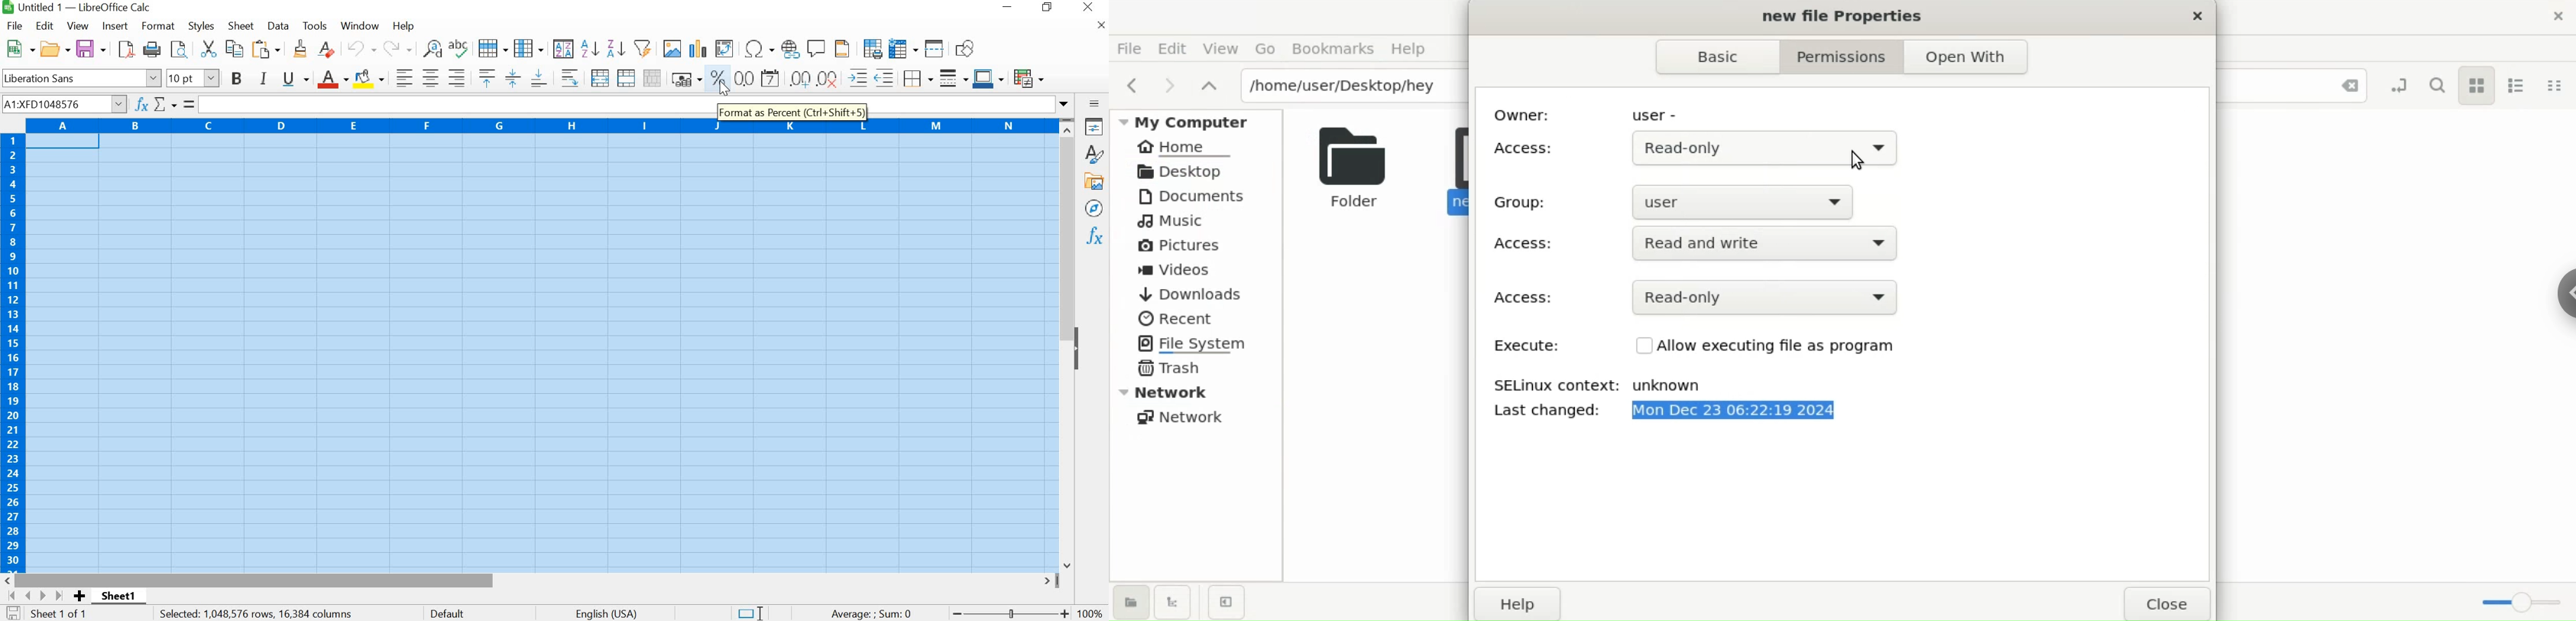 This screenshot has width=2576, height=644. Describe the element at coordinates (90, 49) in the screenshot. I see `SAVE` at that location.